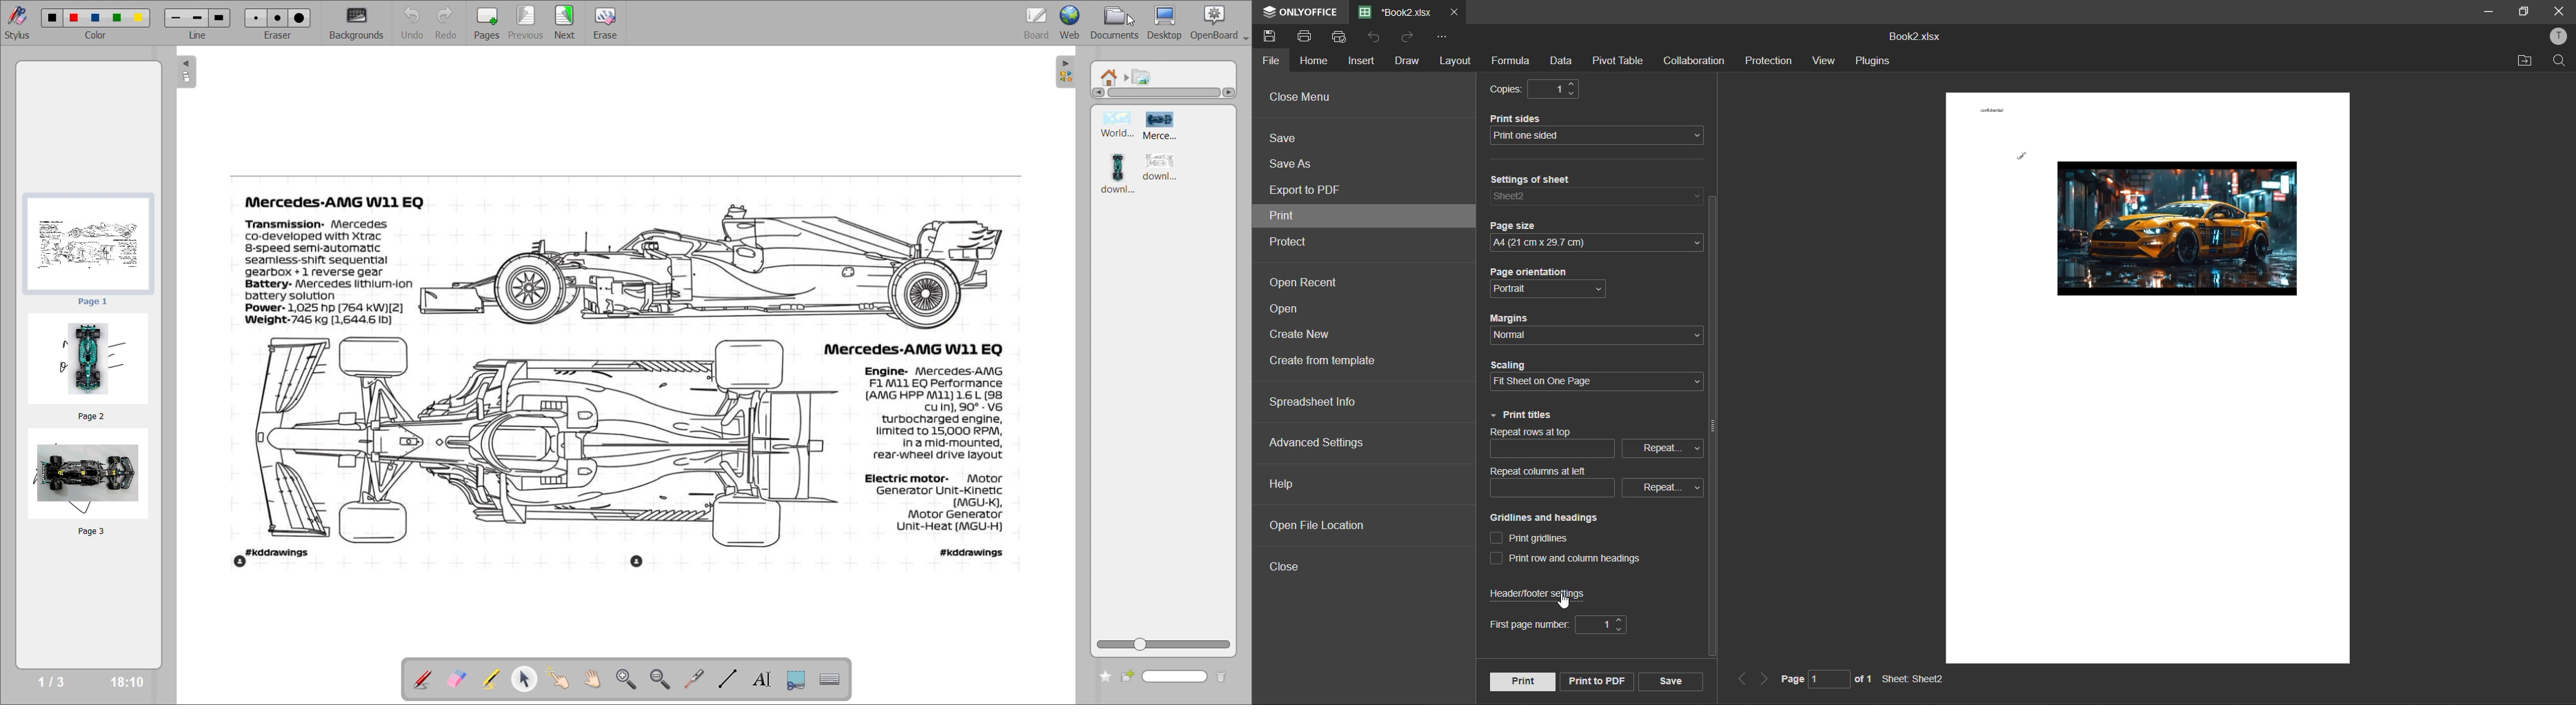 This screenshot has width=2576, height=728. What do you see at coordinates (1292, 243) in the screenshot?
I see `protect` at bounding box center [1292, 243].